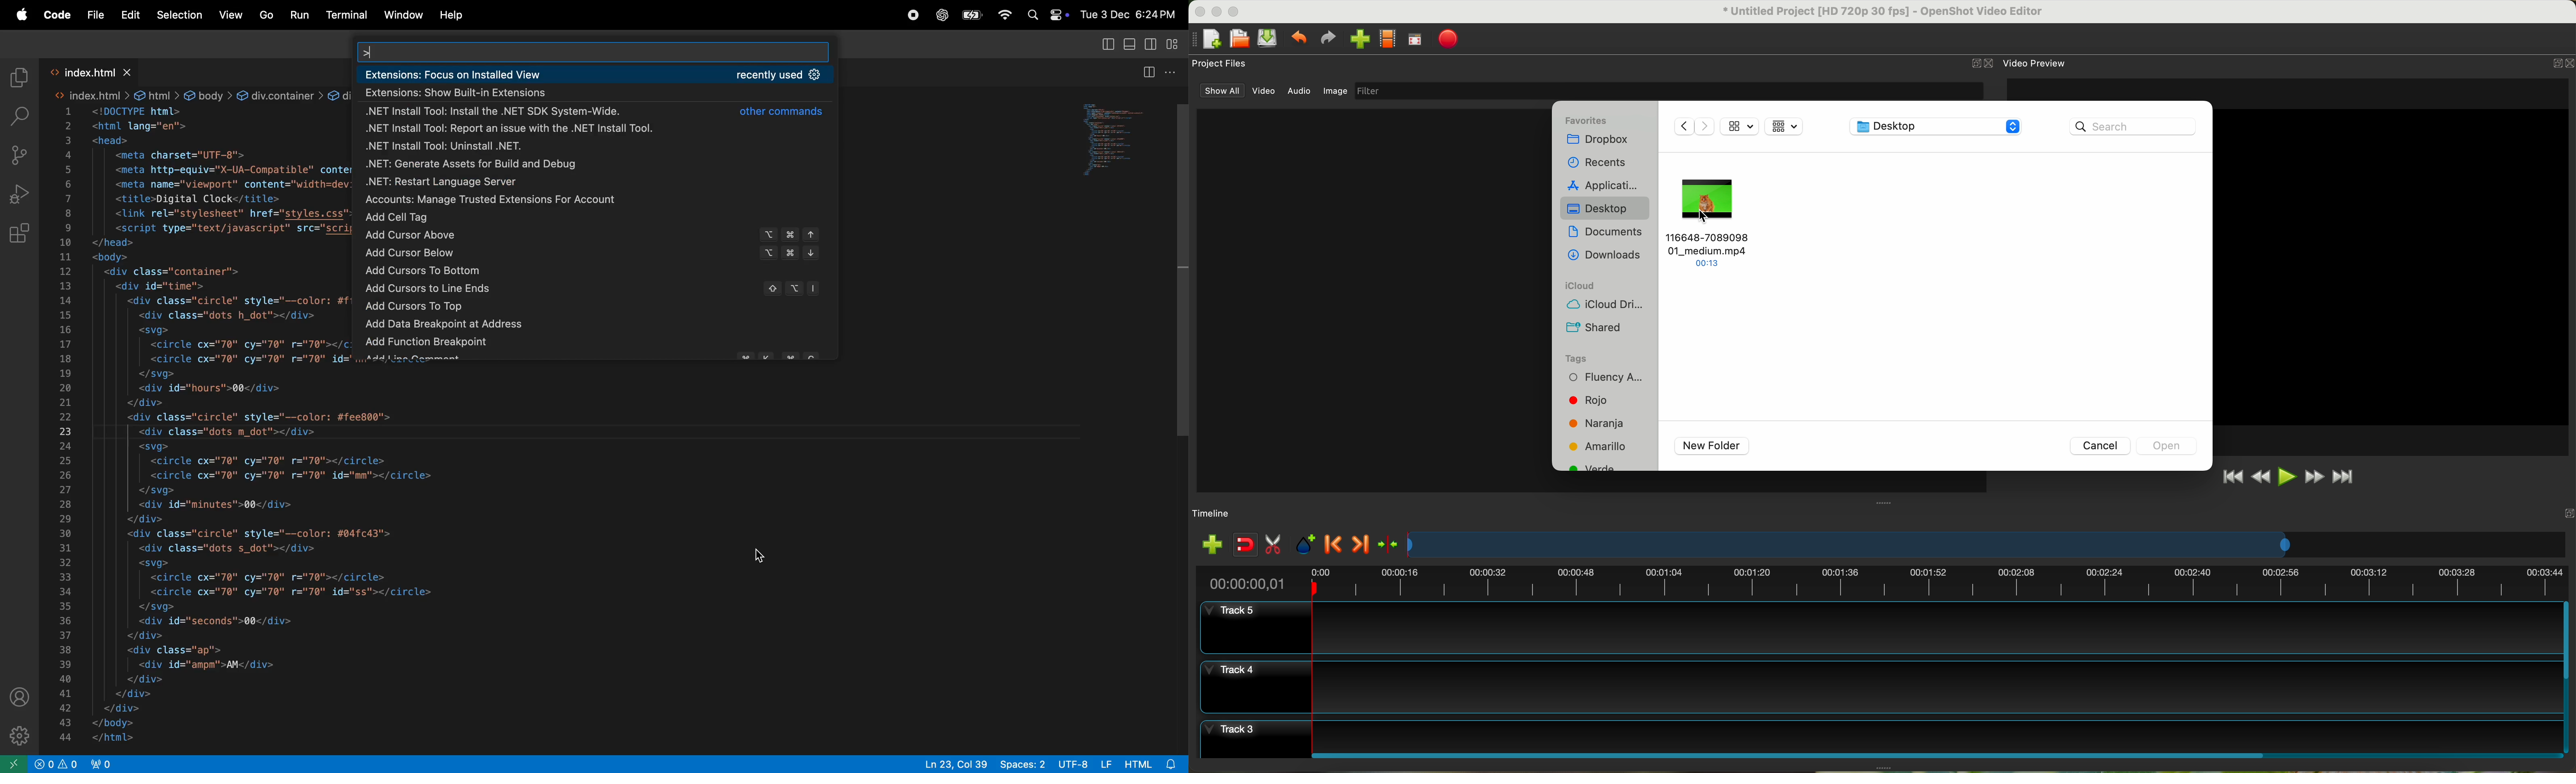 The height and width of the screenshot is (784, 2576). What do you see at coordinates (1241, 38) in the screenshot?
I see `open project` at bounding box center [1241, 38].